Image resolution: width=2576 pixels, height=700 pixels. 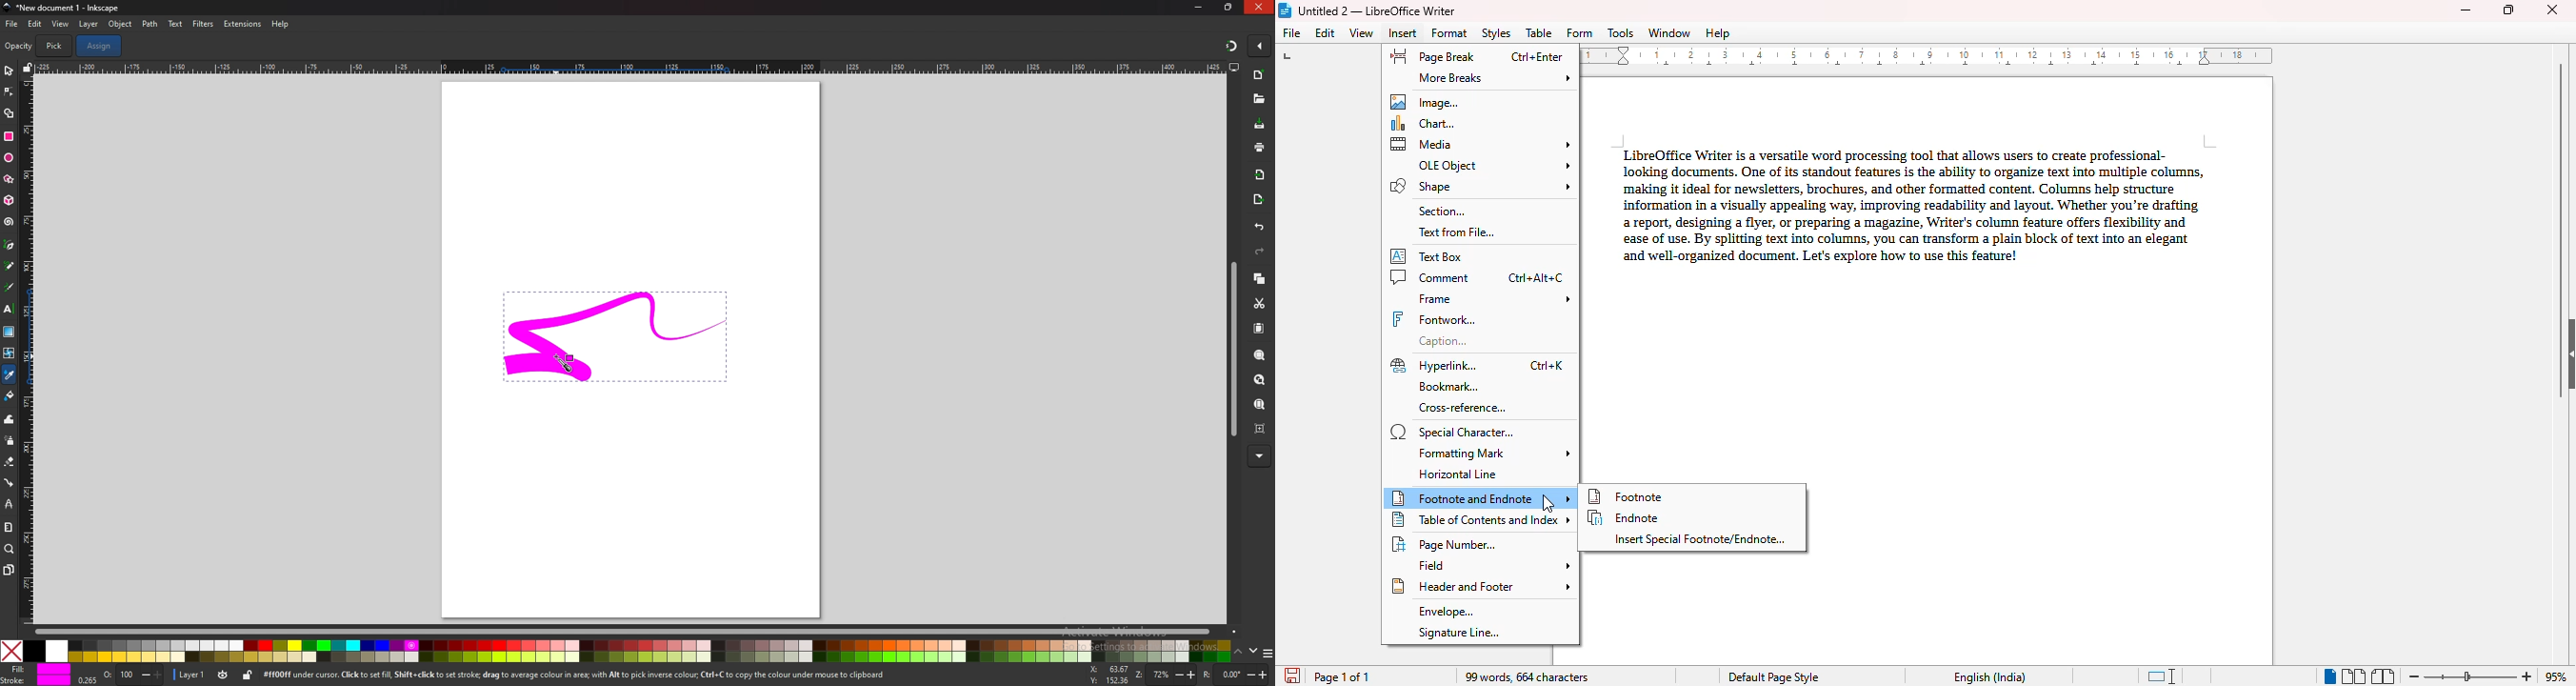 What do you see at coordinates (2558, 676) in the screenshot?
I see `95% (current zoom level)` at bounding box center [2558, 676].